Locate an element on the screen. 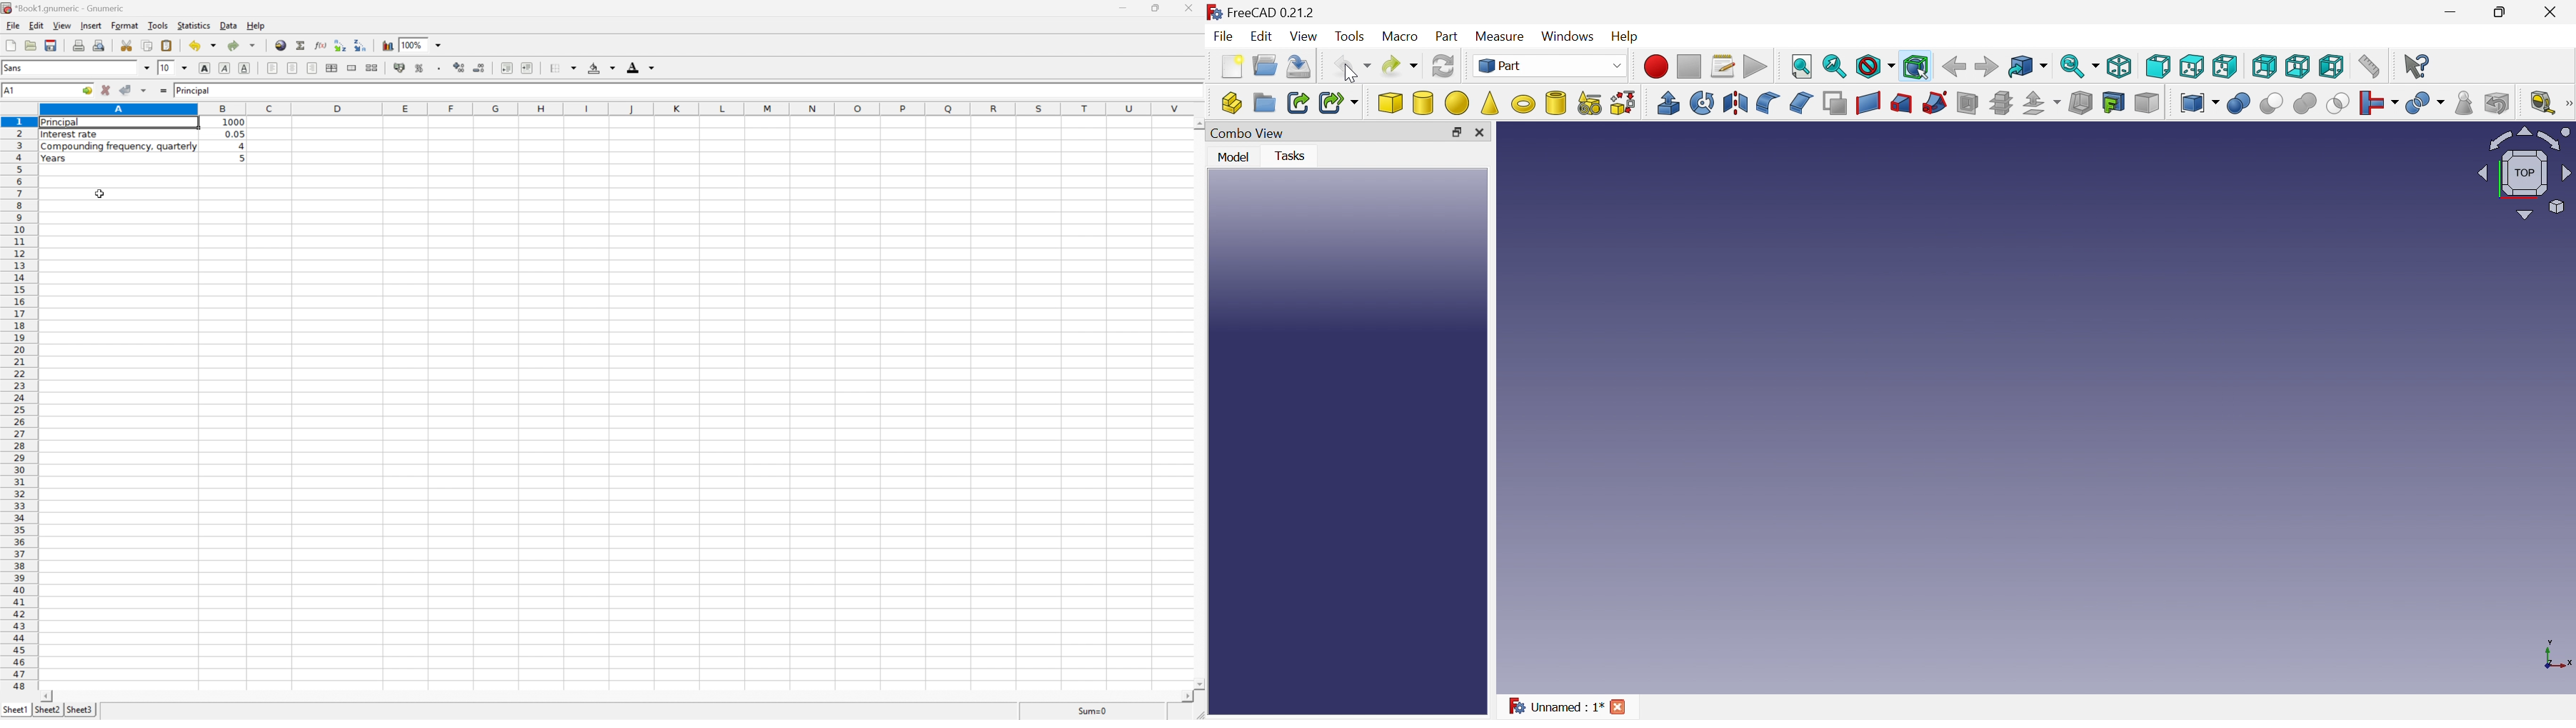 Image resolution: width=2576 pixels, height=728 pixels. scroll right is located at coordinates (1186, 699).